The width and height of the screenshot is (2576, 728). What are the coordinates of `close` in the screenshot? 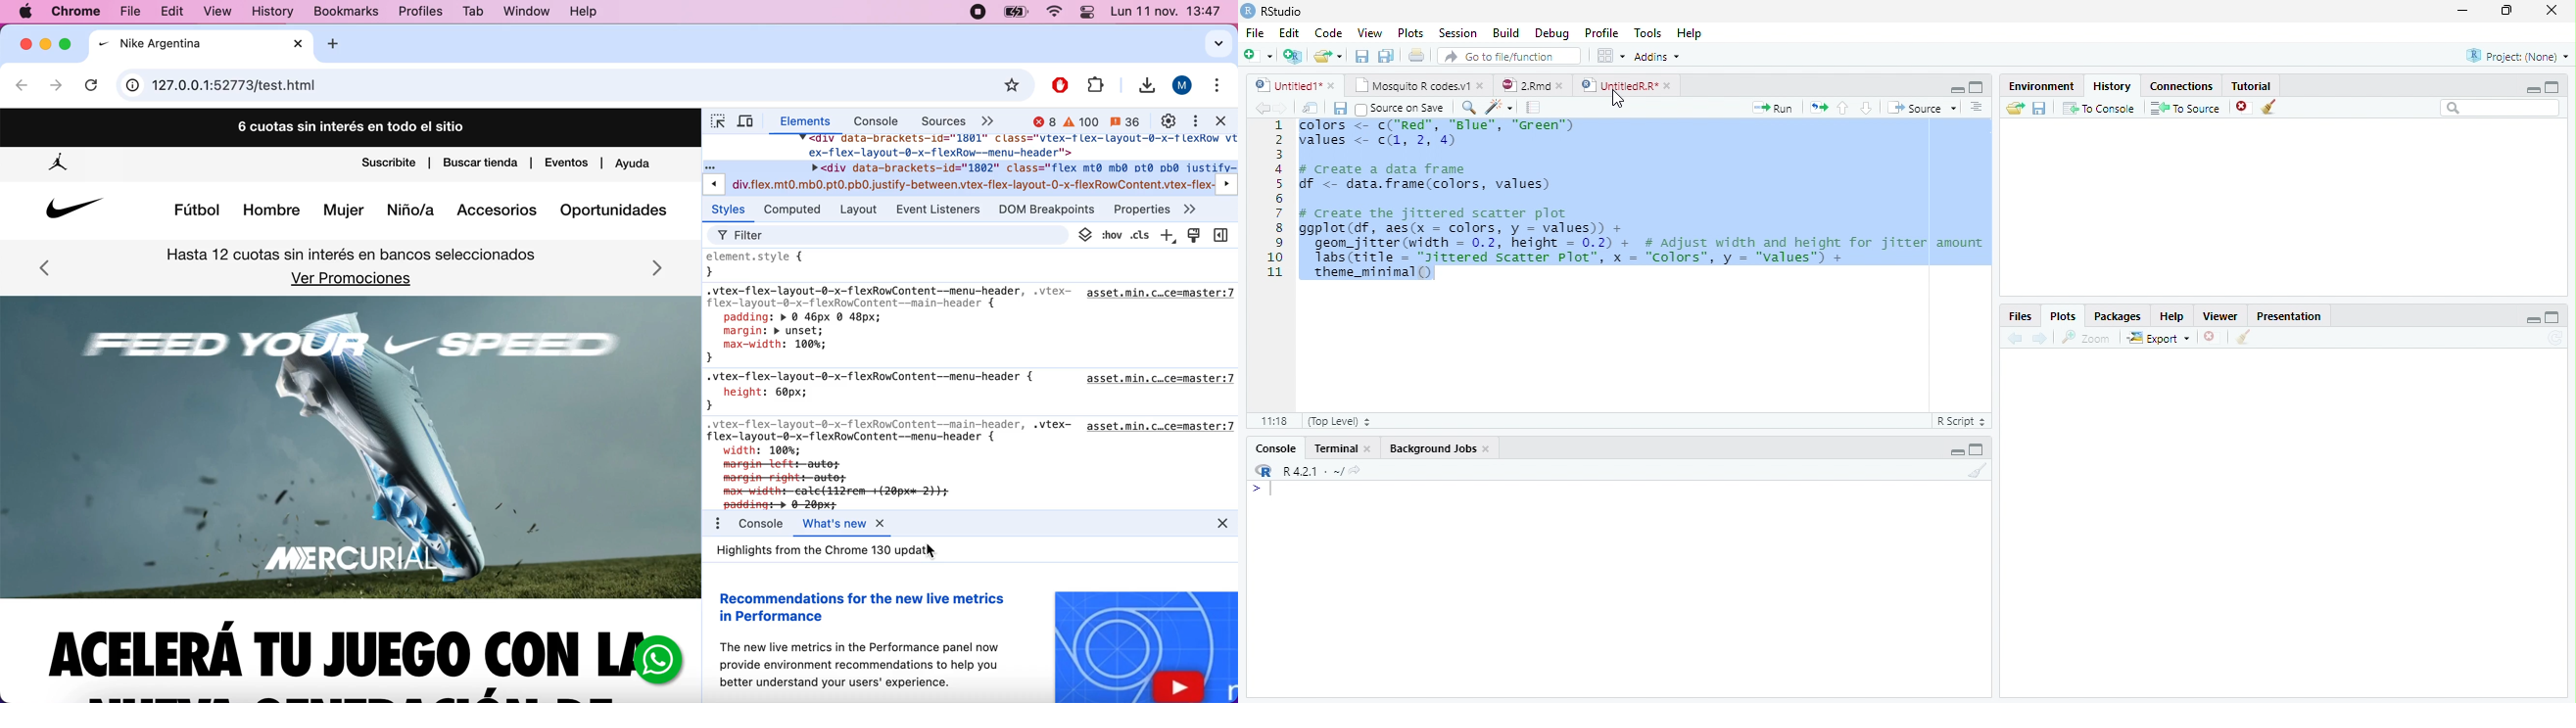 It's located at (1487, 448).